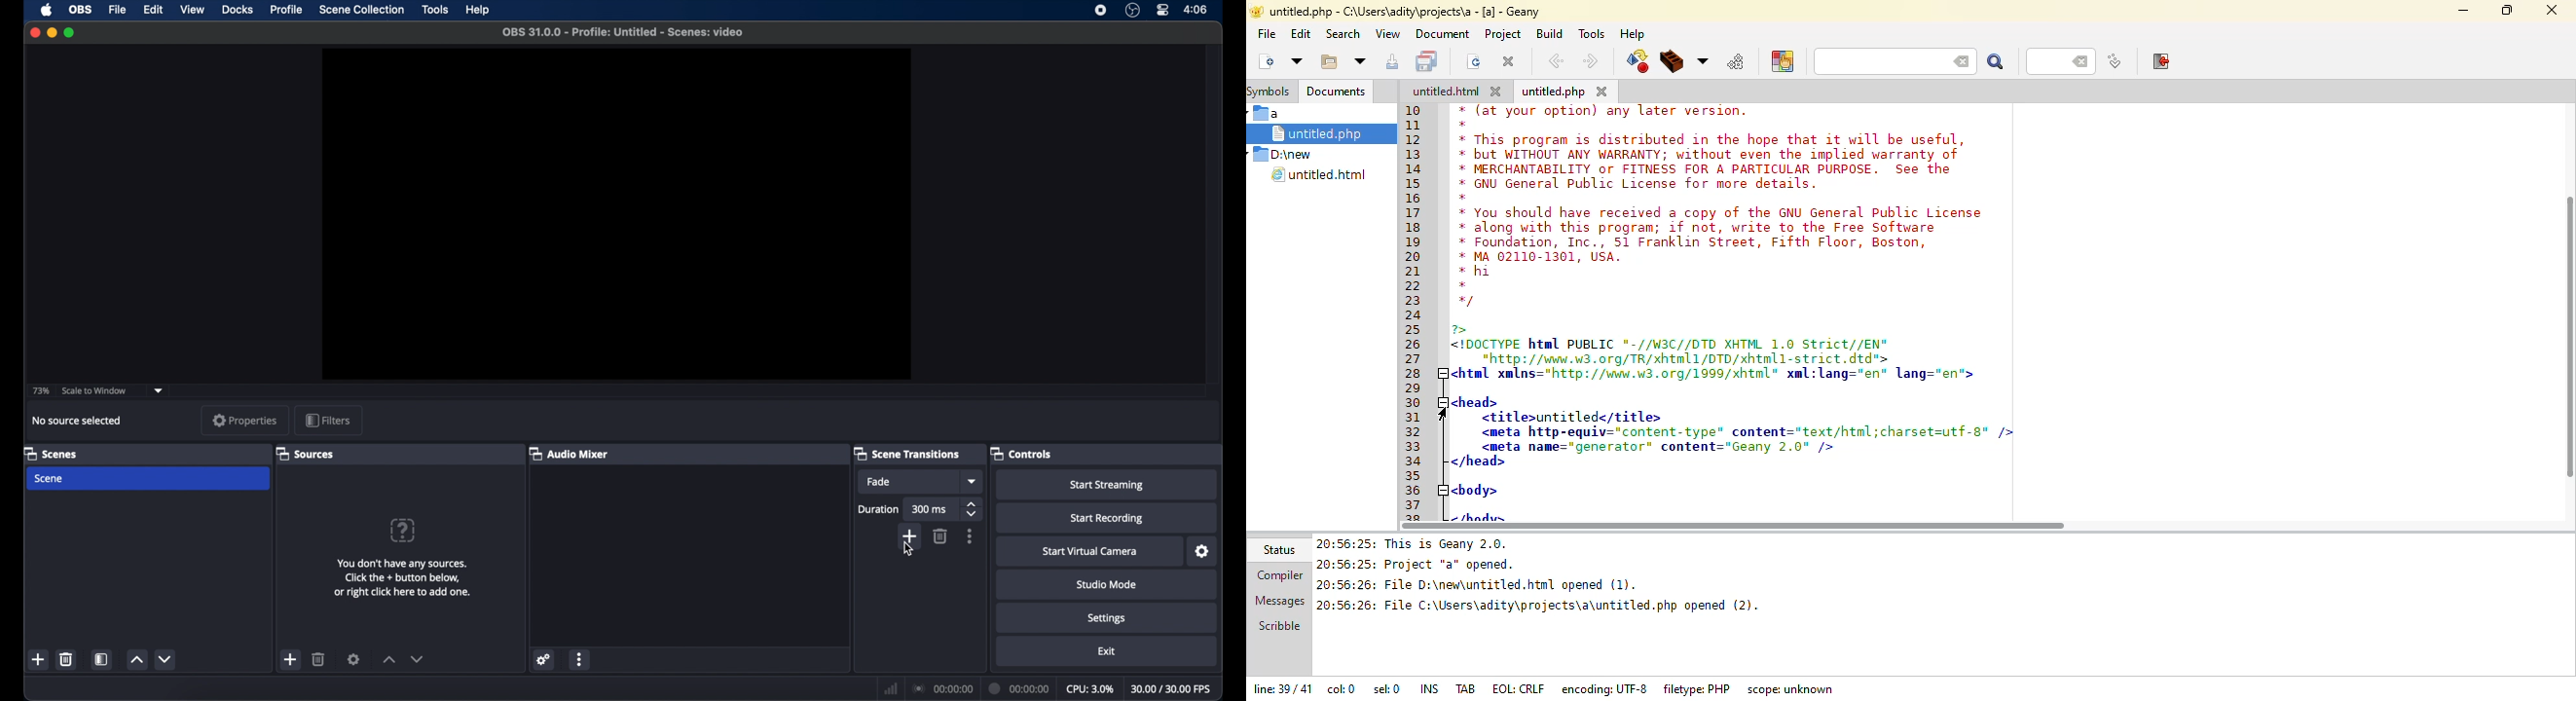 This screenshot has height=728, width=2576. Describe the element at coordinates (909, 453) in the screenshot. I see `scene transitions` at that location.